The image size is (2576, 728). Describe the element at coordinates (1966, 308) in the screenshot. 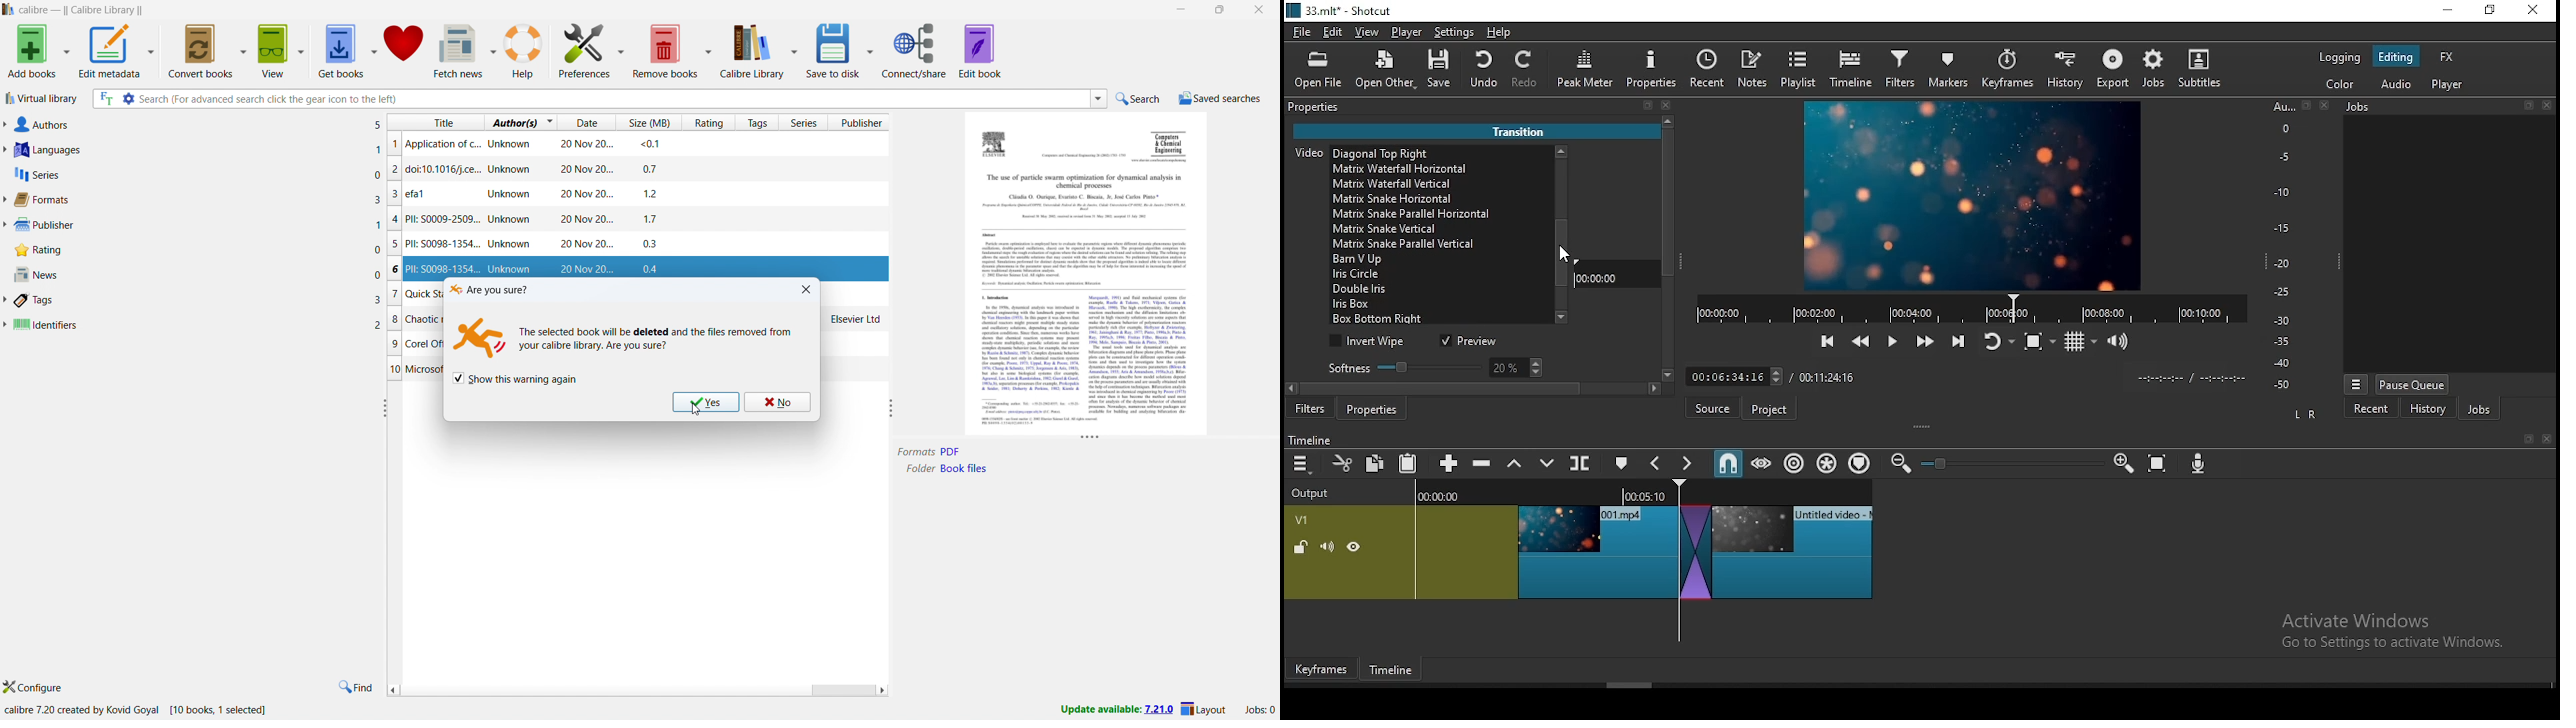

I see `timer` at that location.